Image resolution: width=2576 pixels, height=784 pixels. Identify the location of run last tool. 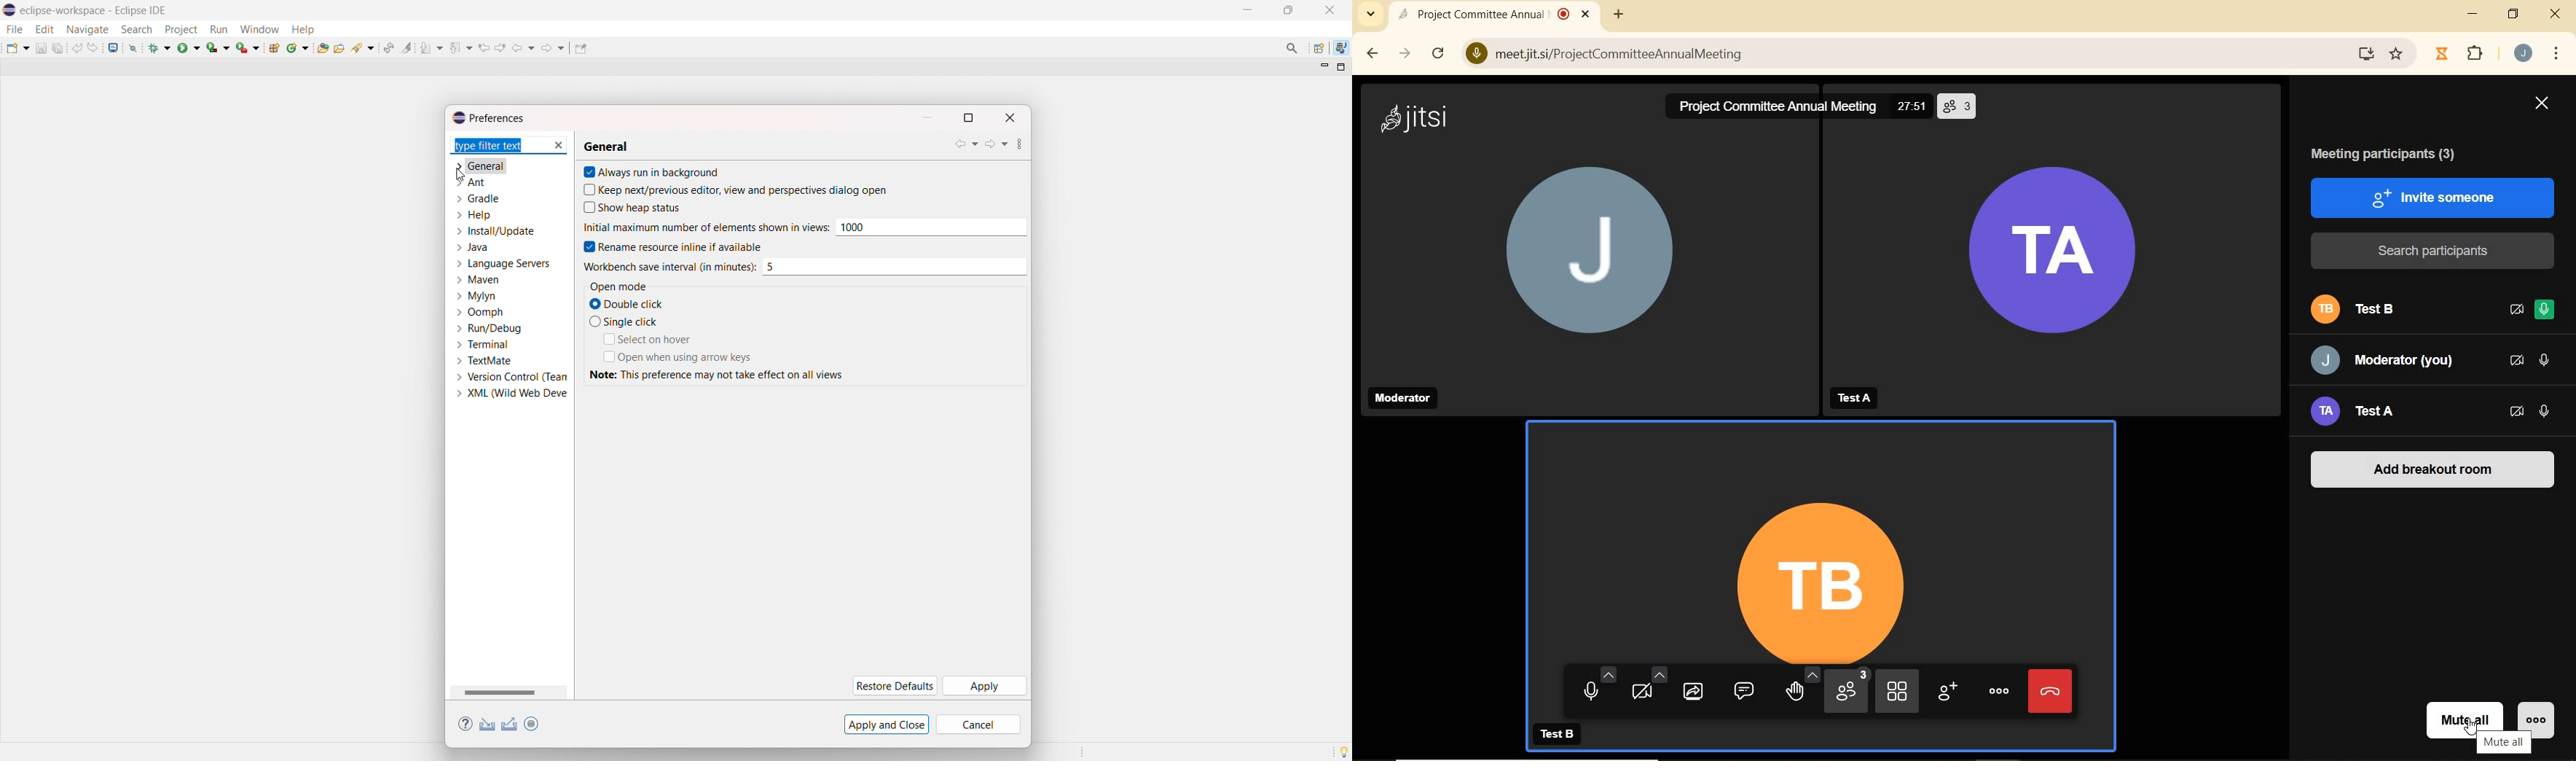
(249, 47).